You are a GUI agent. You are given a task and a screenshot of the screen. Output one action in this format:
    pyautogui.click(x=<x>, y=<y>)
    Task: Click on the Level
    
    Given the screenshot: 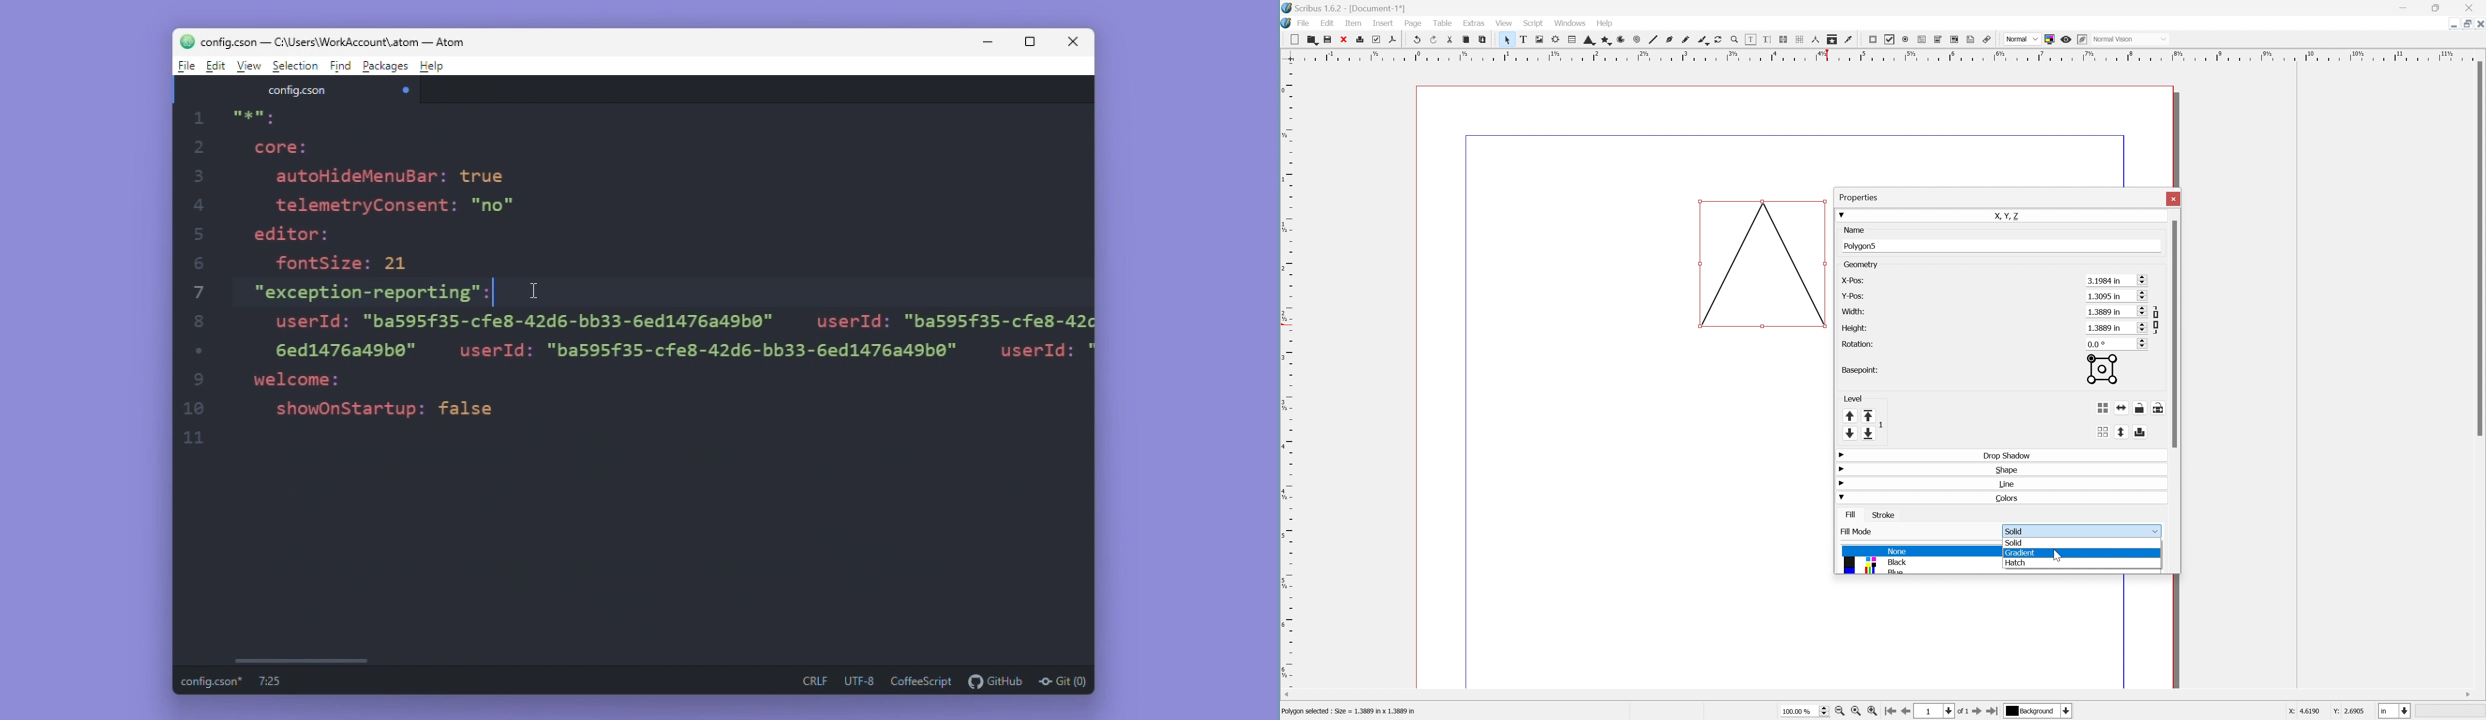 What is the action you would take?
    pyautogui.click(x=1862, y=424)
    